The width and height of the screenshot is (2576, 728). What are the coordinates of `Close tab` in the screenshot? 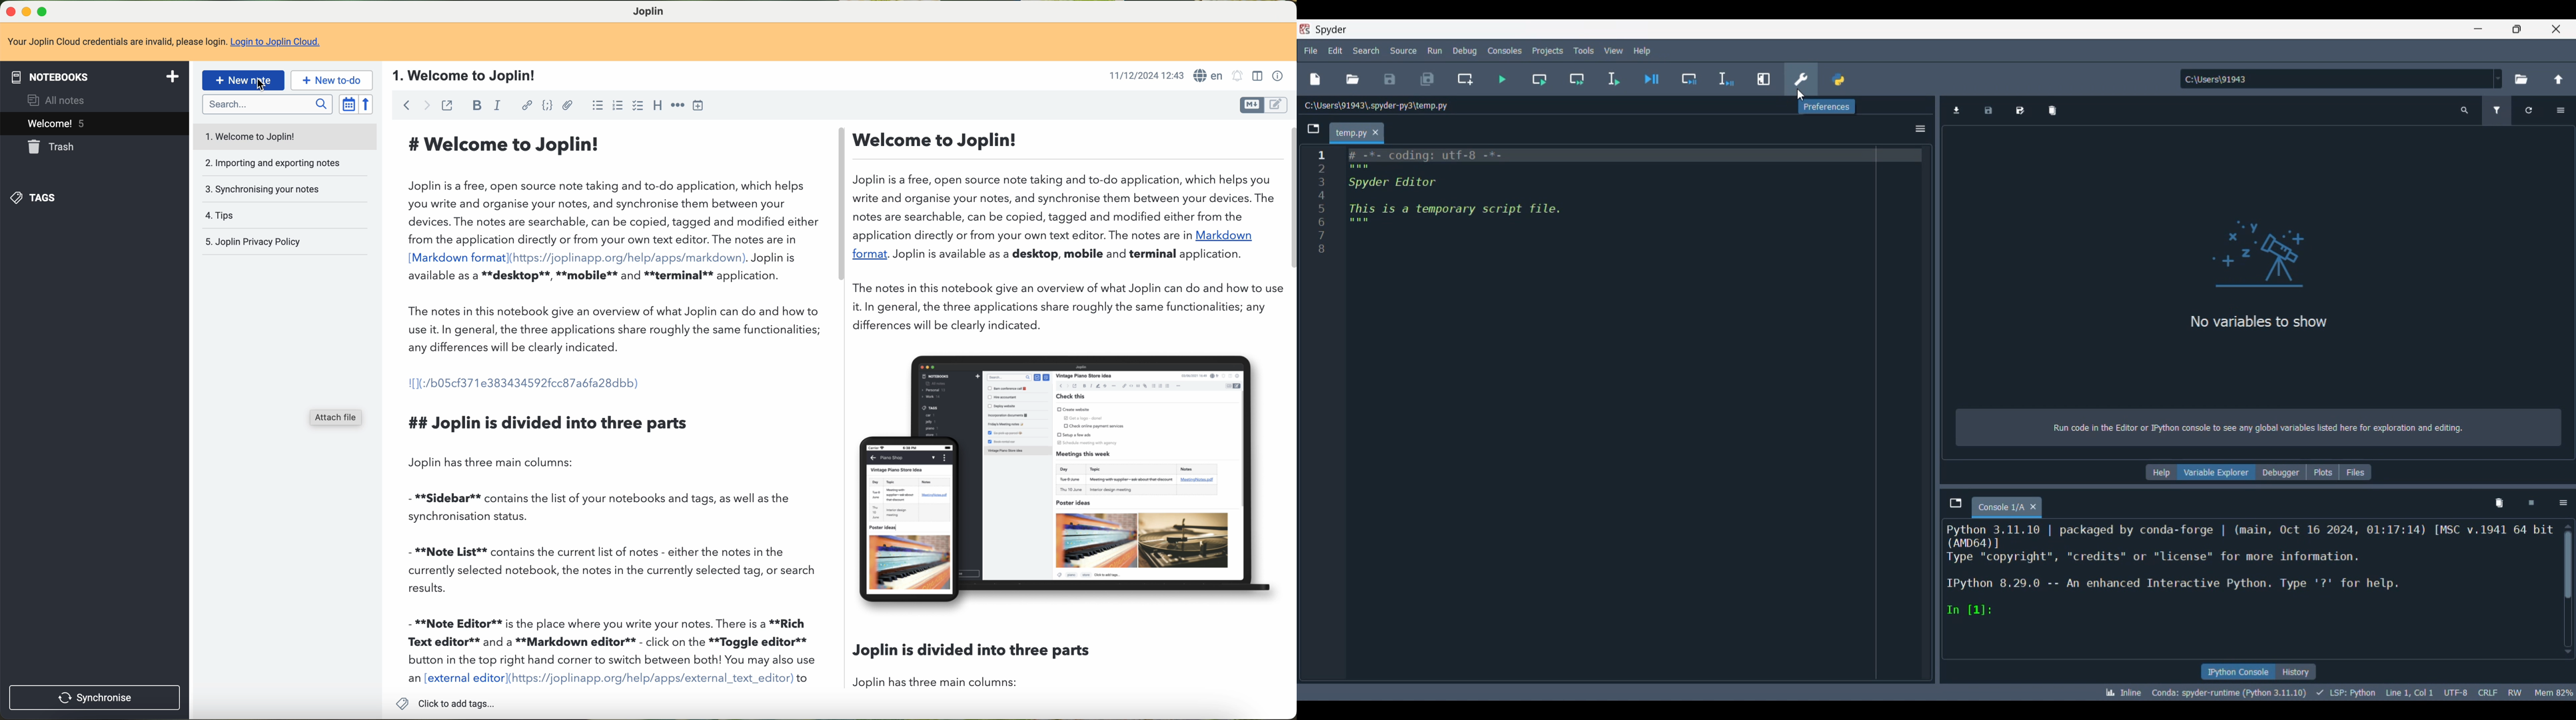 It's located at (2034, 507).